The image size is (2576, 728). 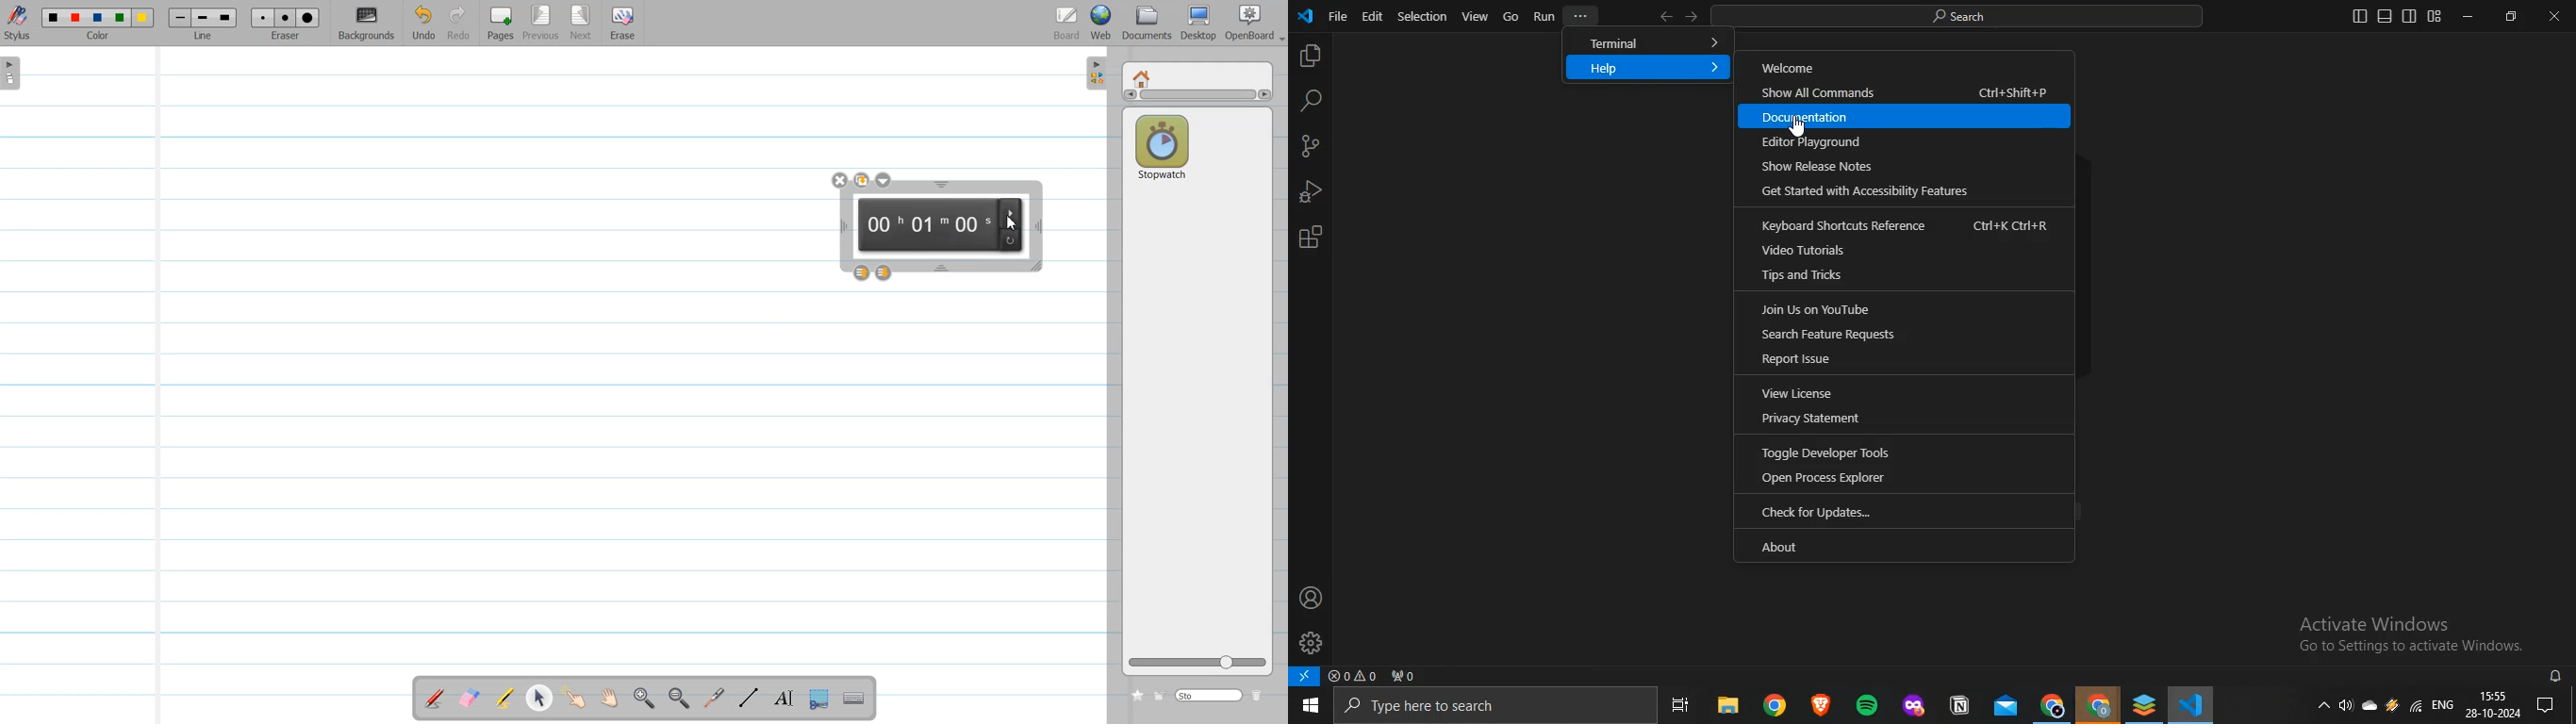 What do you see at coordinates (1900, 310) in the screenshot?
I see `Join Us on YouTube` at bounding box center [1900, 310].